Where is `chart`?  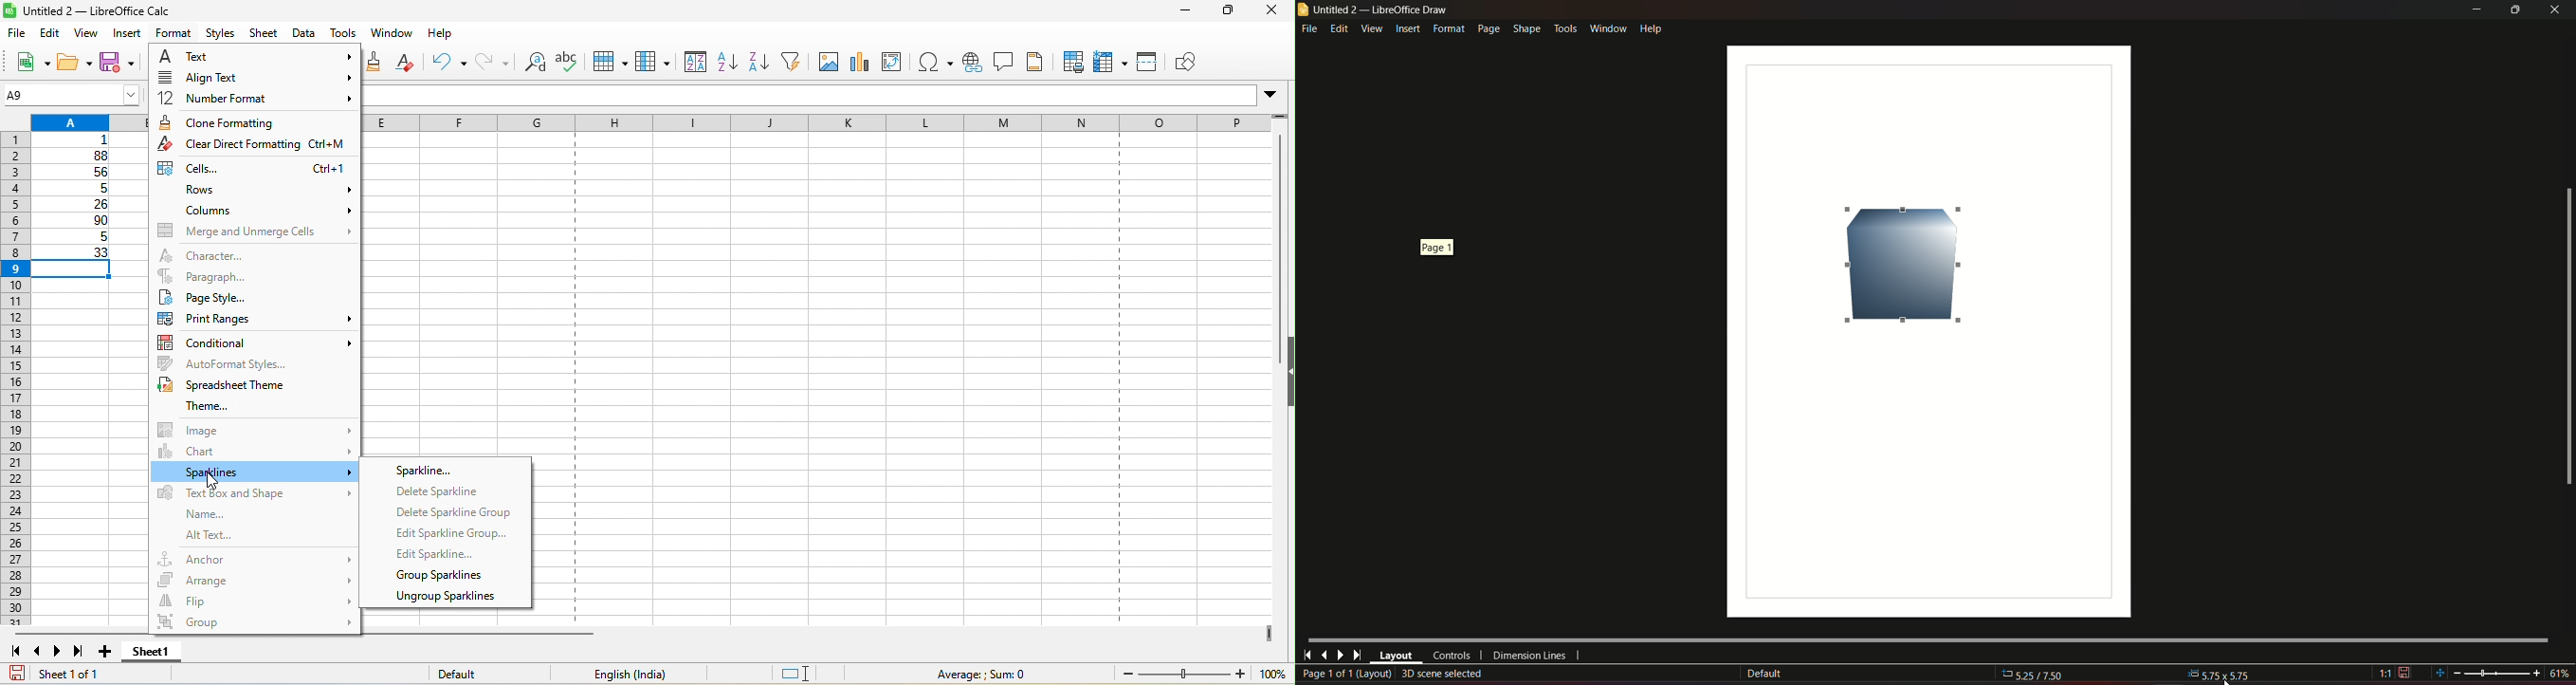 chart is located at coordinates (860, 62).